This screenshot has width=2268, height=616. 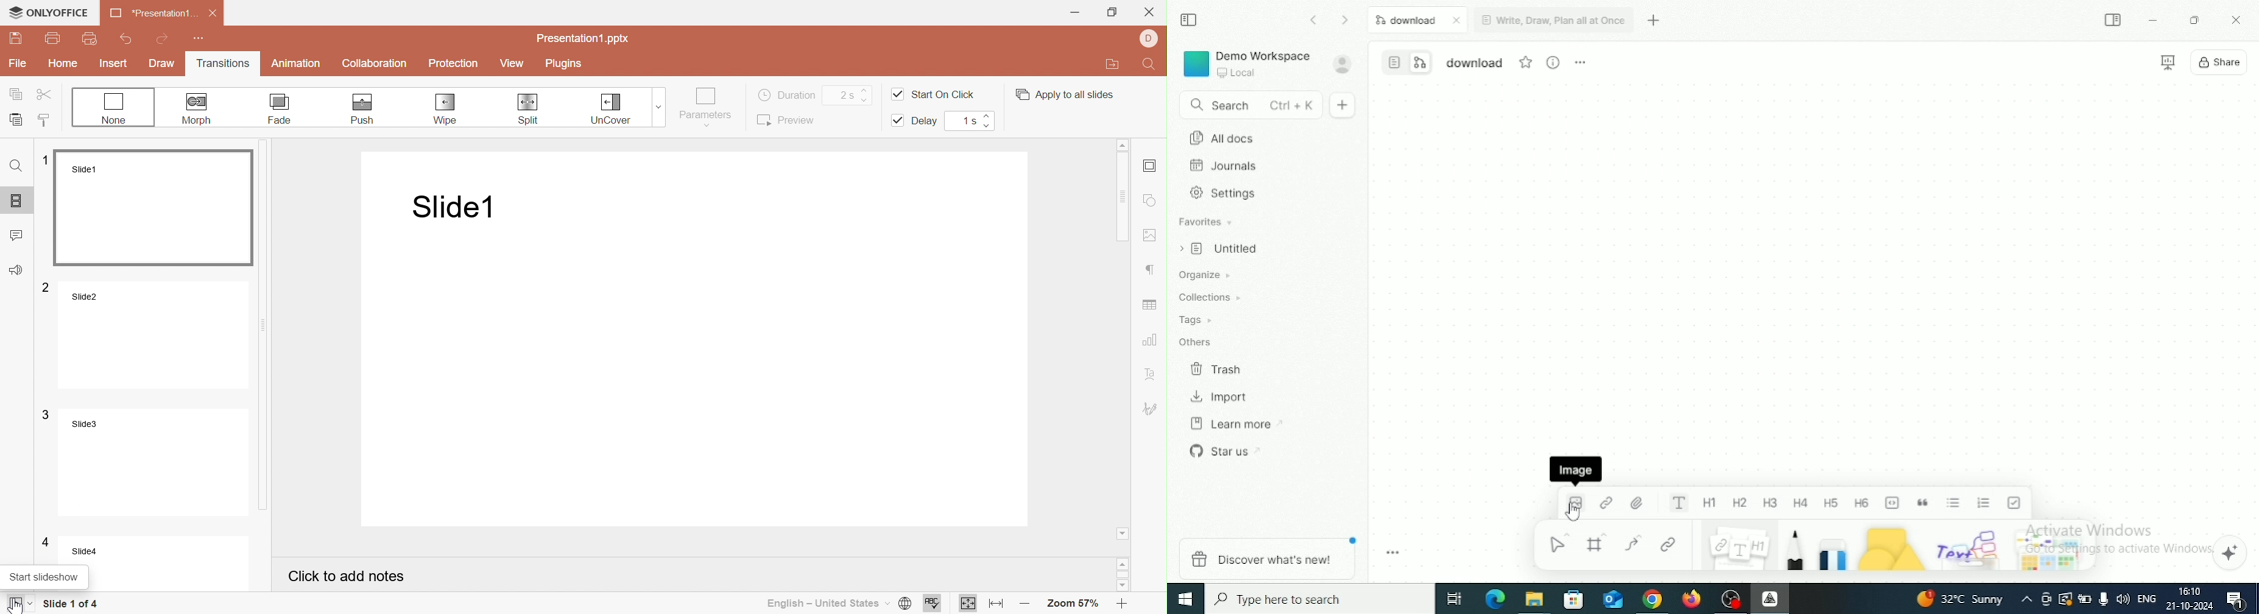 What do you see at coordinates (1269, 558) in the screenshot?
I see `Discover what's new!` at bounding box center [1269, 558].